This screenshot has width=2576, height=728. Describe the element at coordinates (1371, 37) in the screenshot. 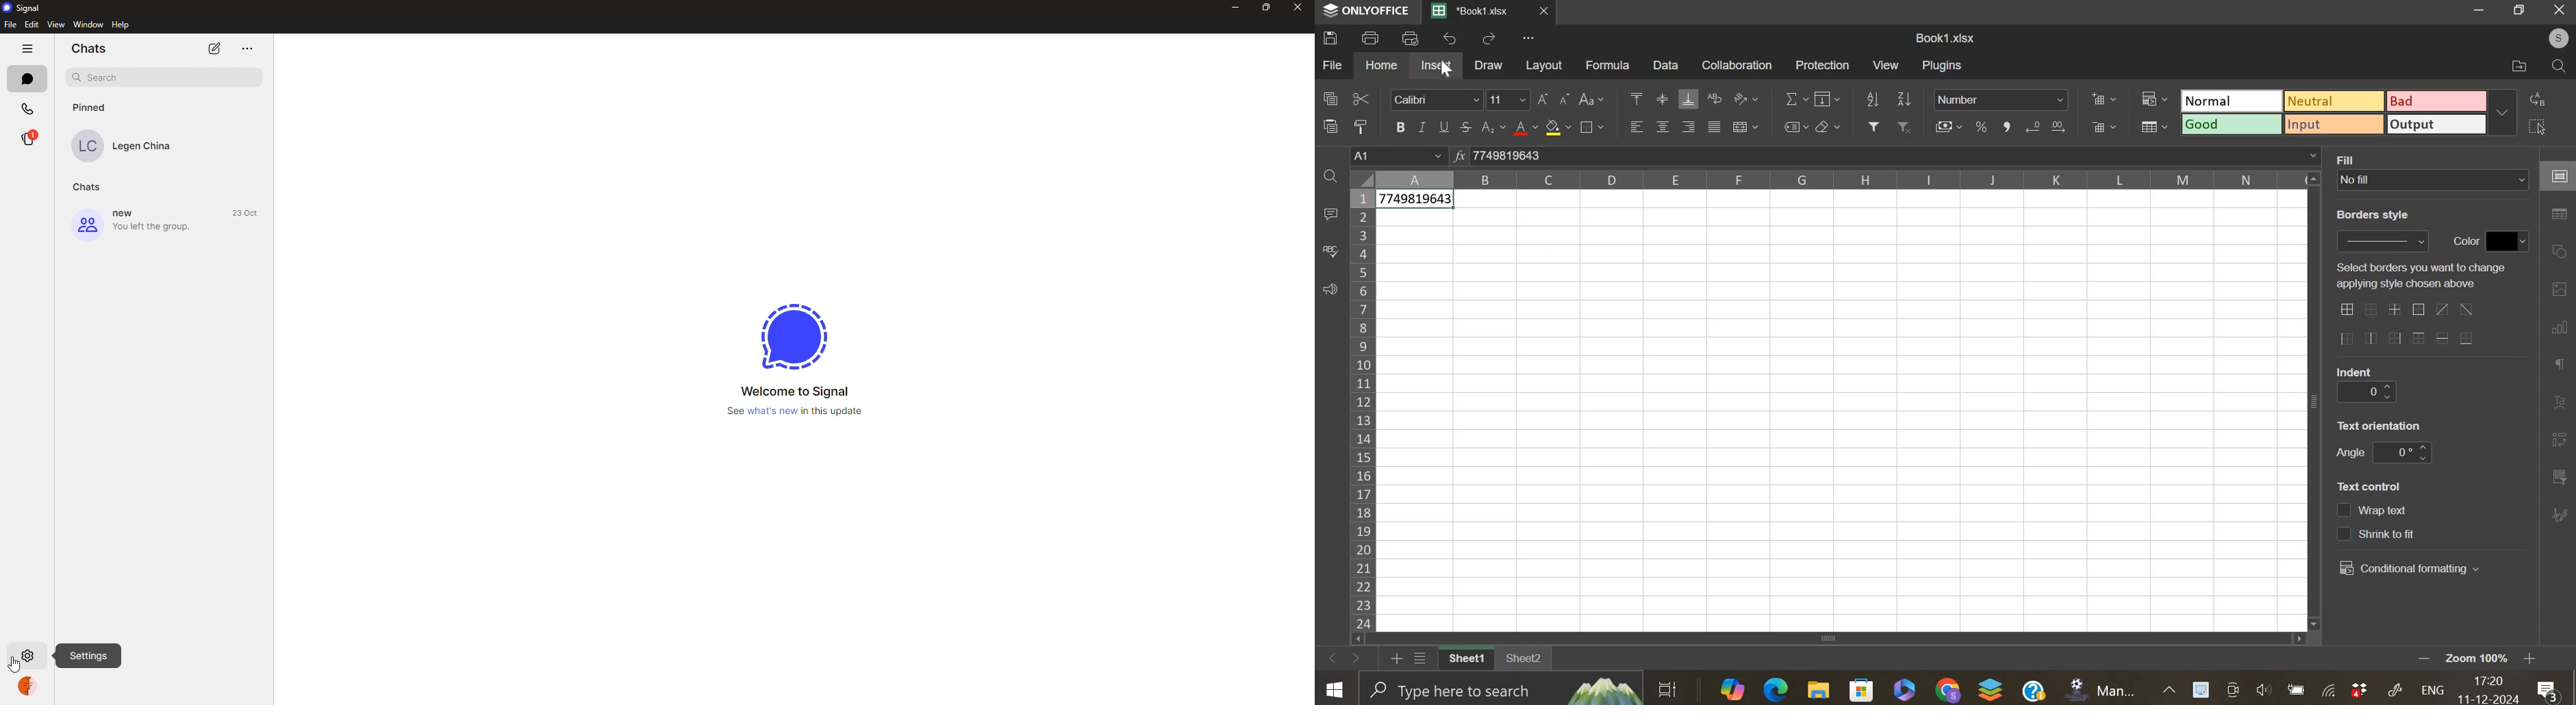

I see `print` at that location.